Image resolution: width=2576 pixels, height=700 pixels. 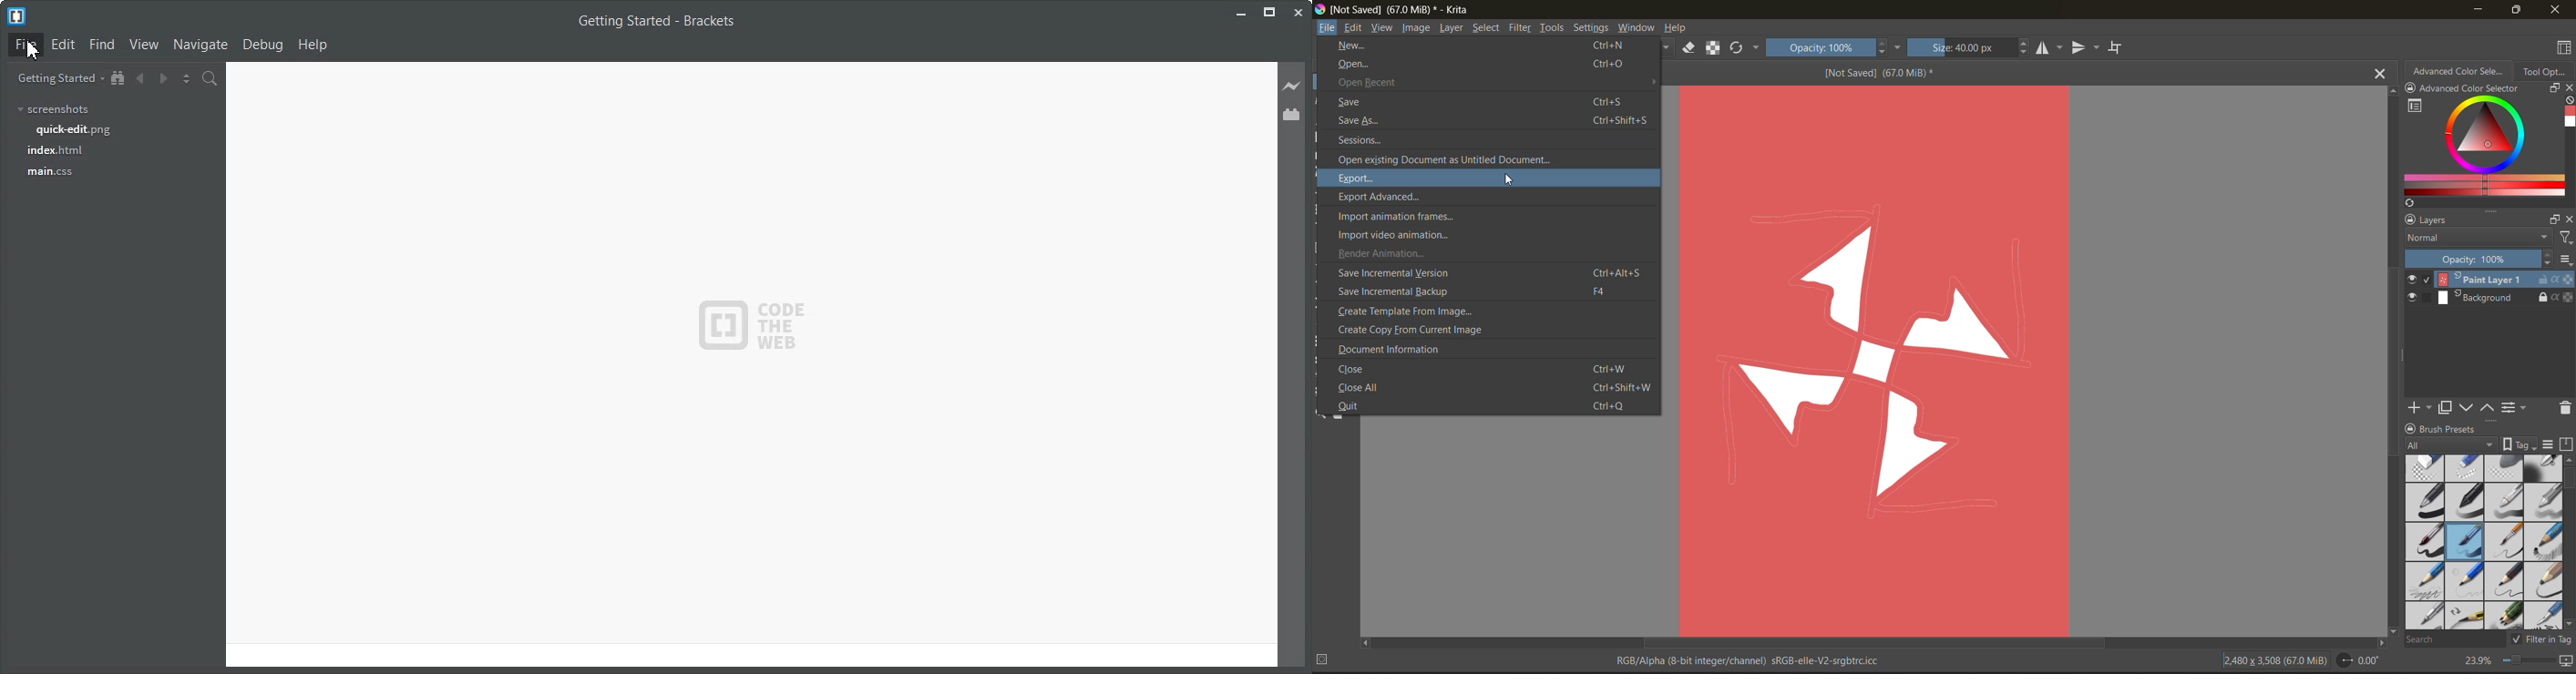 I want to click on help, so click(x=1680, y=30).